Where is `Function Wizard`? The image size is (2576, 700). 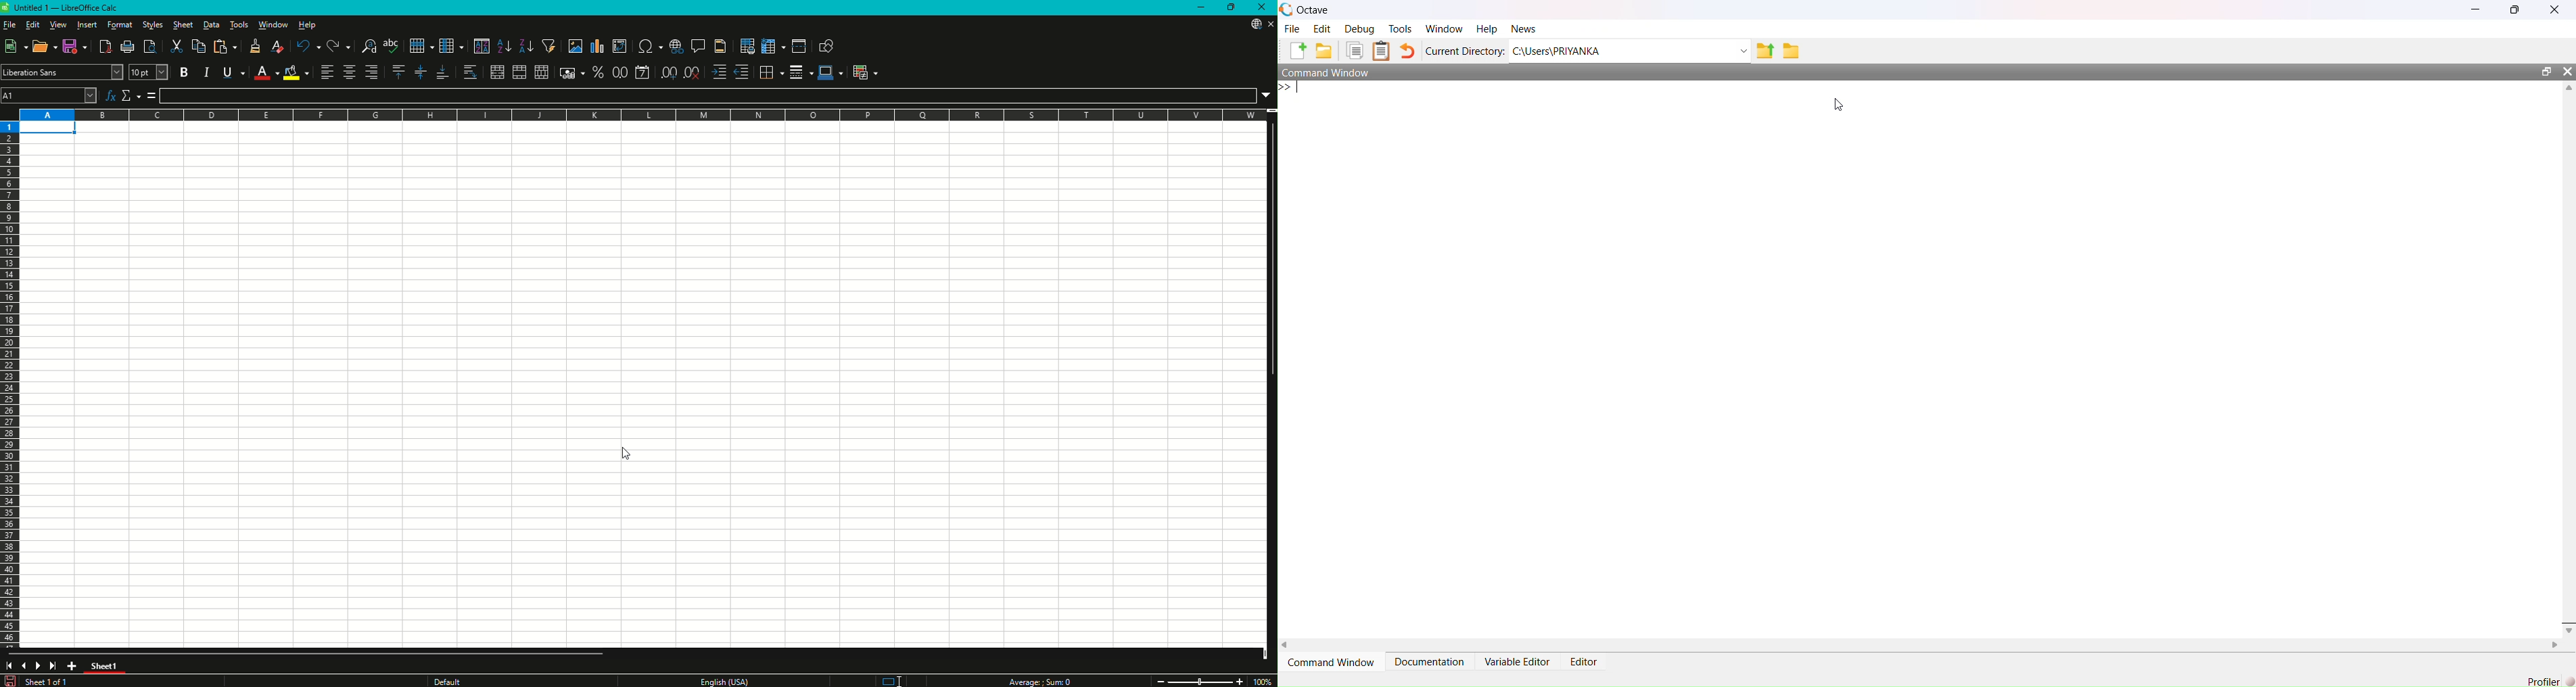
Function Wizard is located at coordinates (110, 95).